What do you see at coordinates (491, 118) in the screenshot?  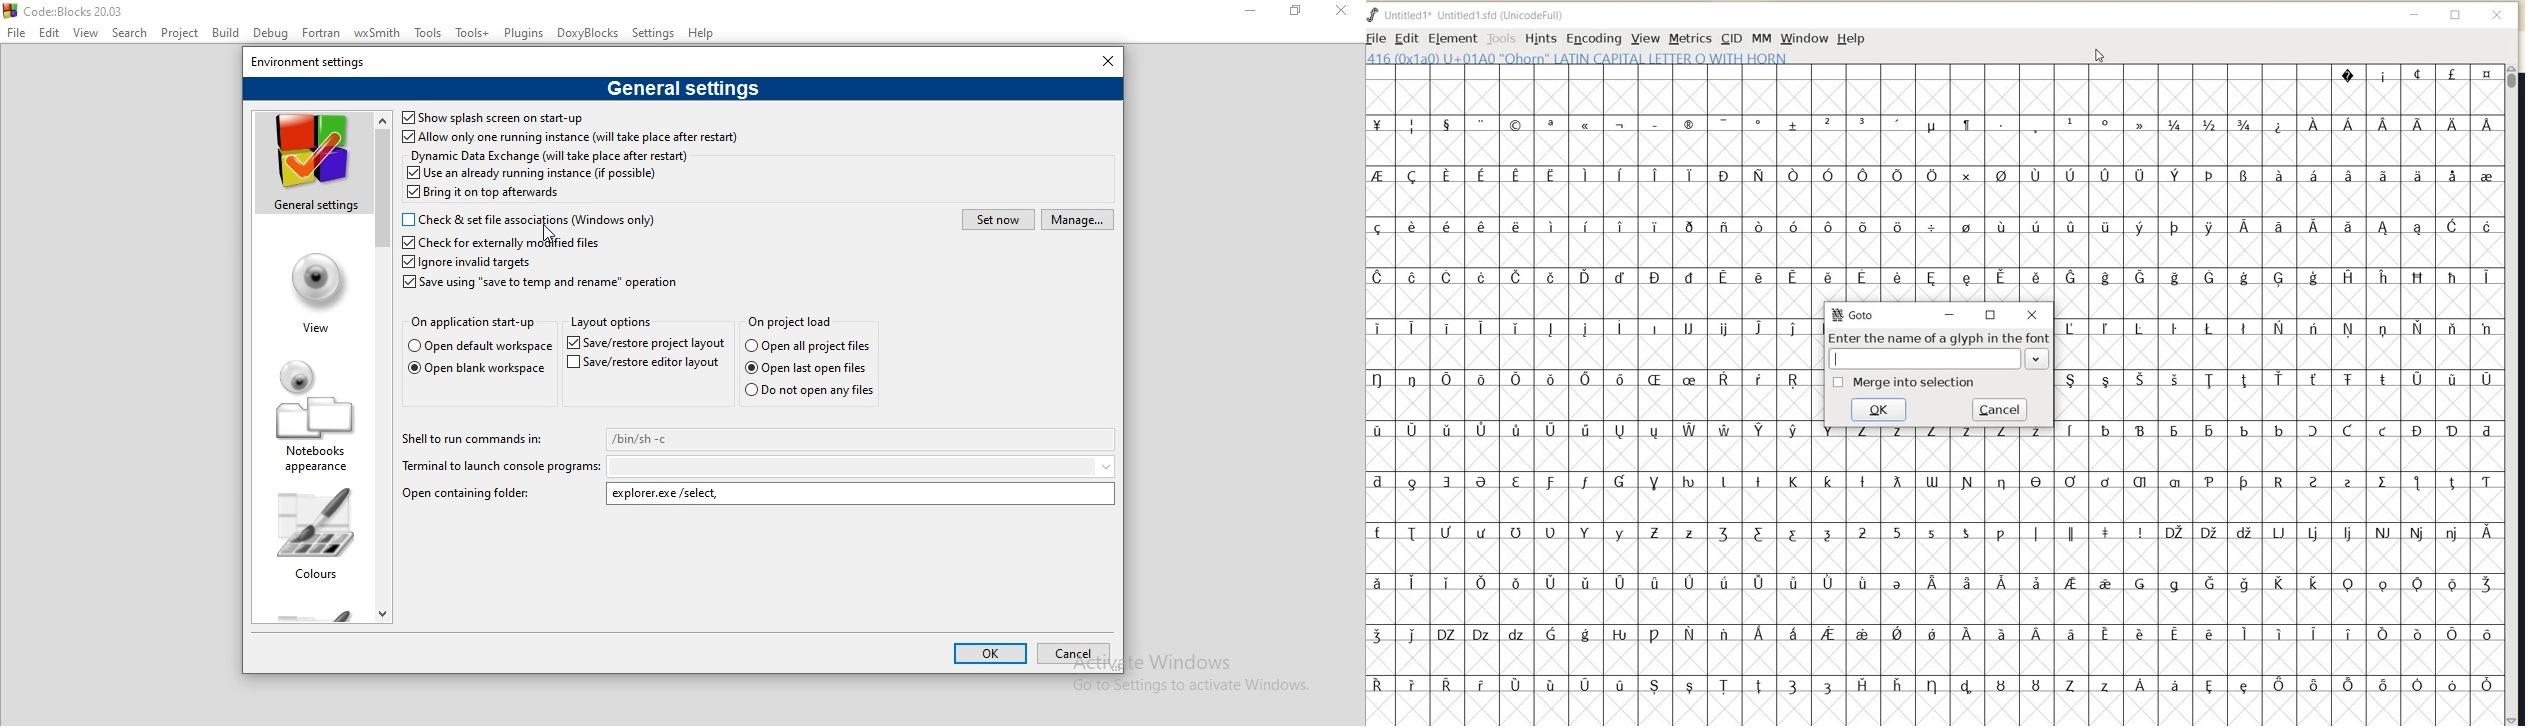 I see `Show splash screen on start-up` at bounding box center [491, 118].